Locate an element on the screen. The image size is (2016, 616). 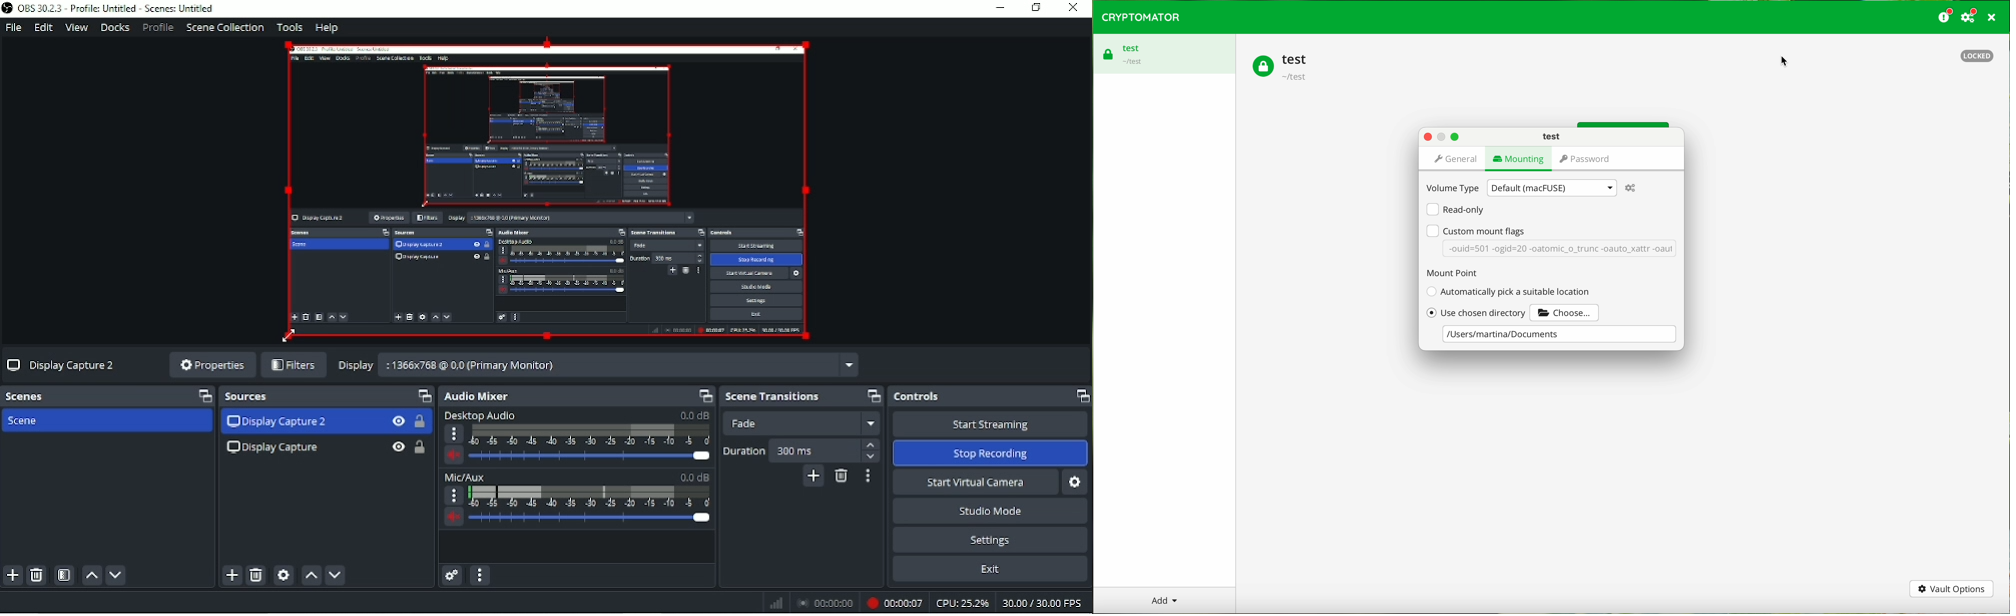
Configure virtual camera is located at coordinates (1075, 484).